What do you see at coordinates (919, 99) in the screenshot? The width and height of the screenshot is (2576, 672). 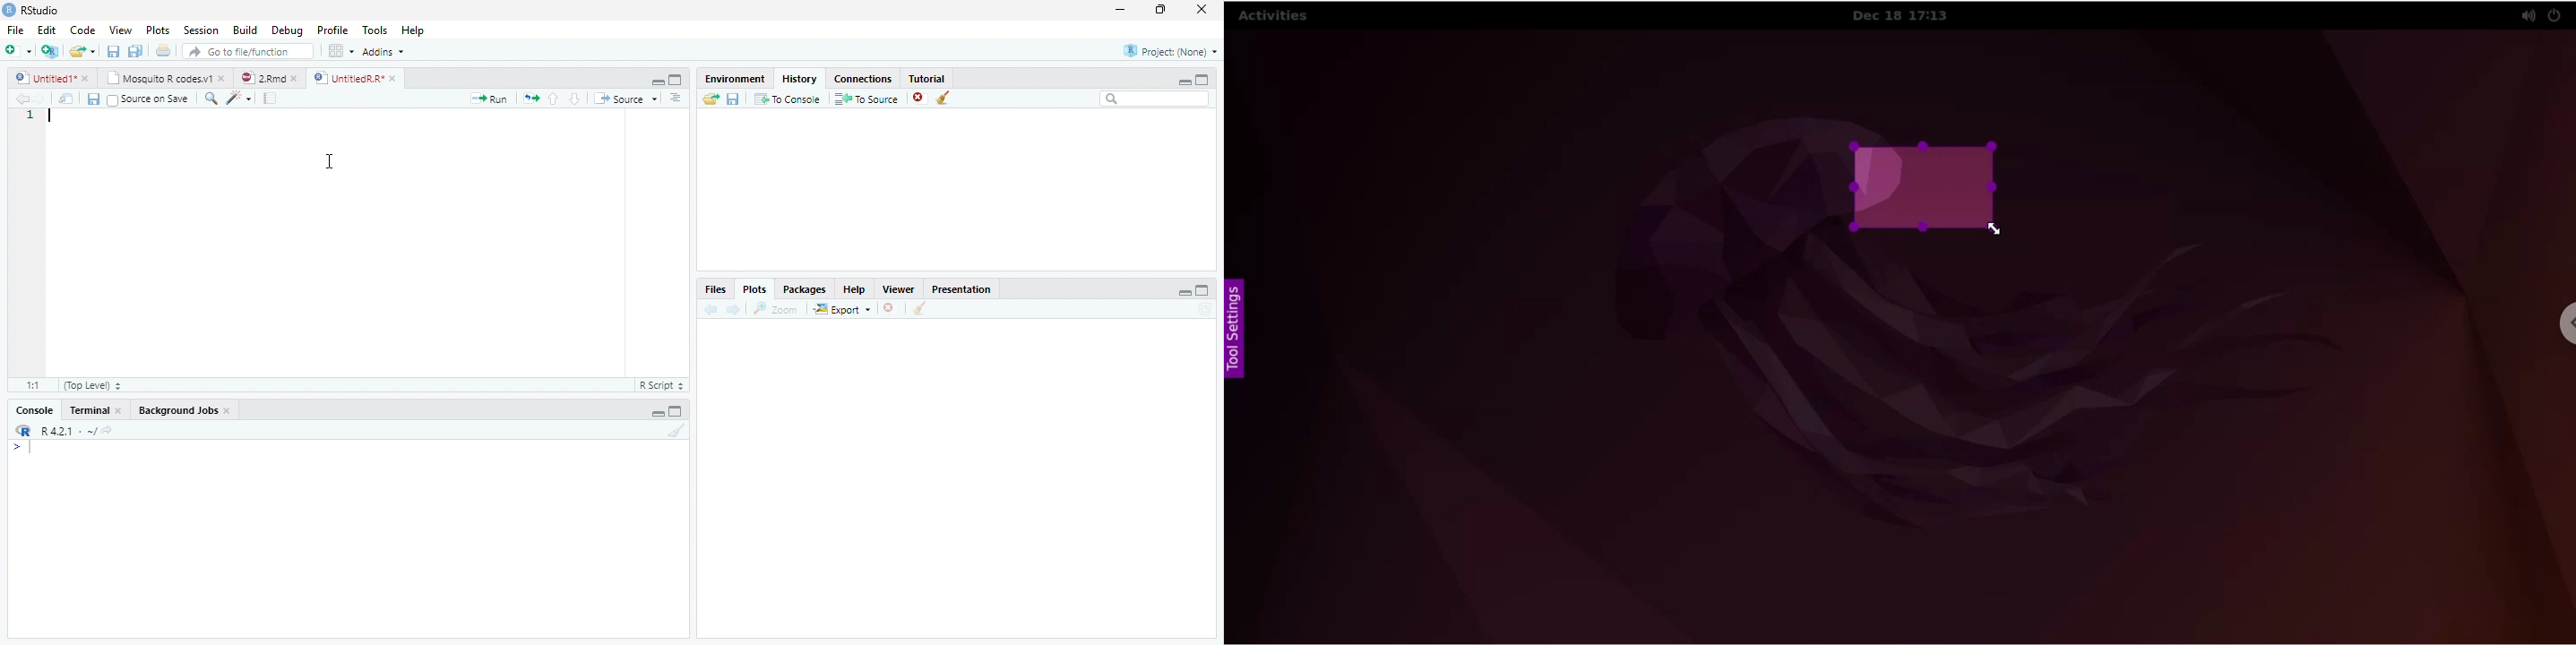 I see `close` at bounding box center [919, 99].